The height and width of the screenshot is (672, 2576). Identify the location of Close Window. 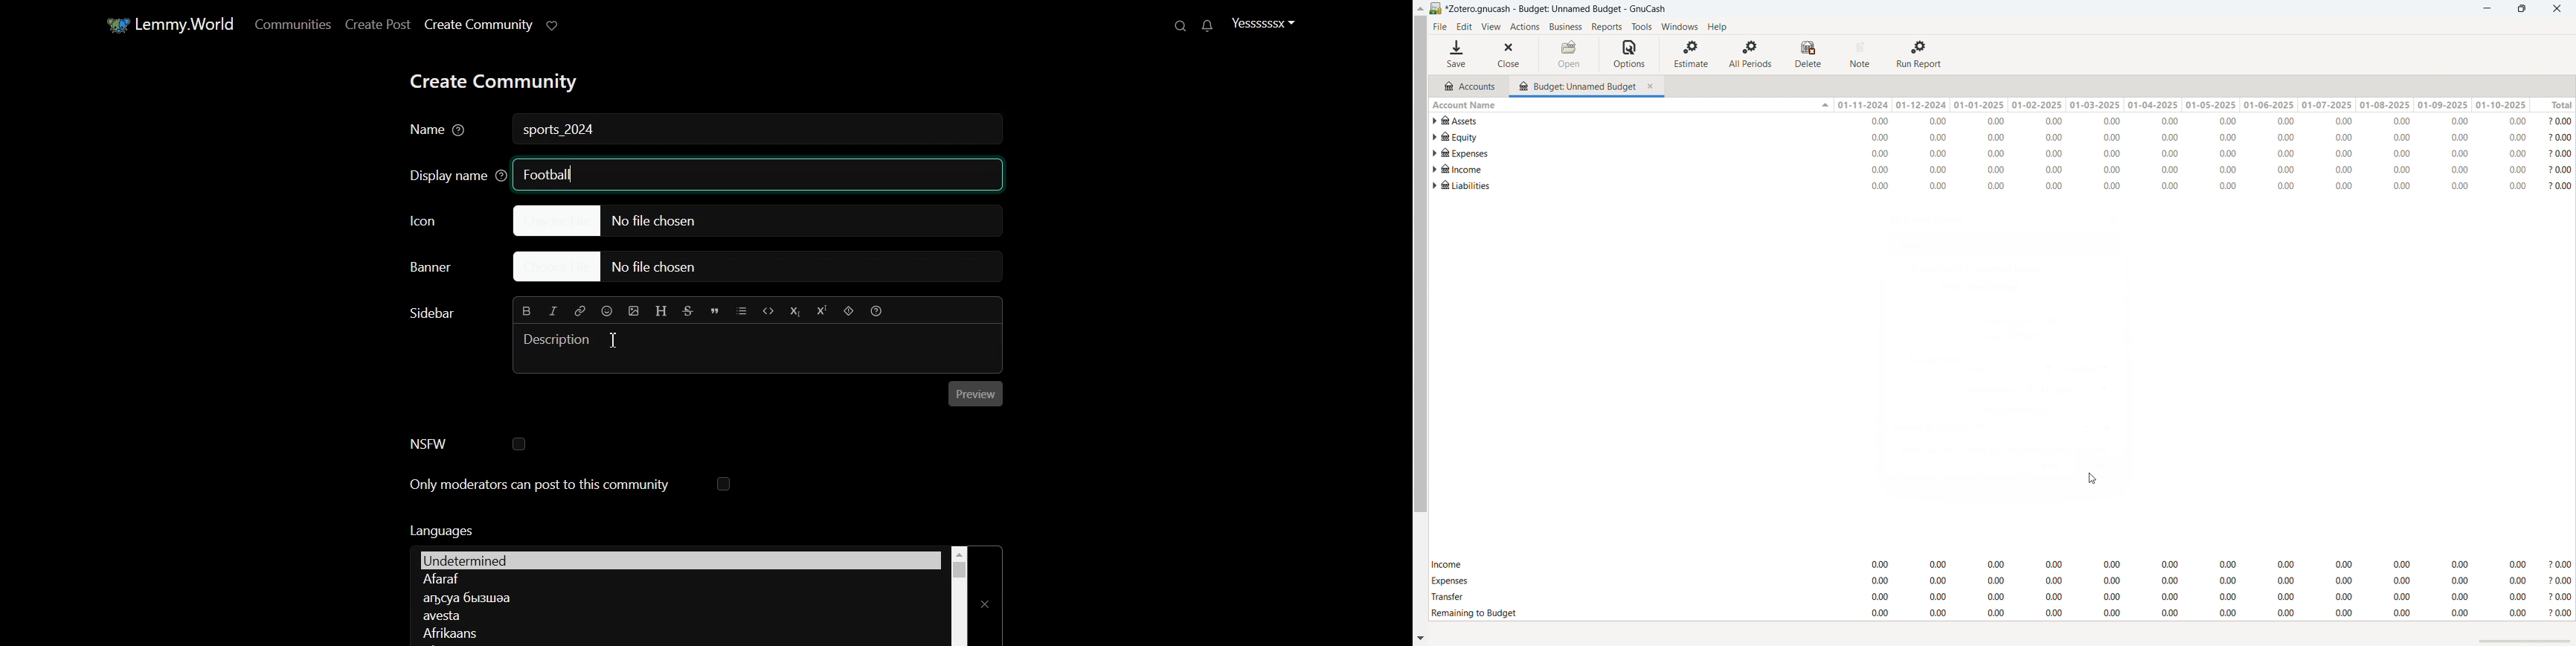
(986, 595).